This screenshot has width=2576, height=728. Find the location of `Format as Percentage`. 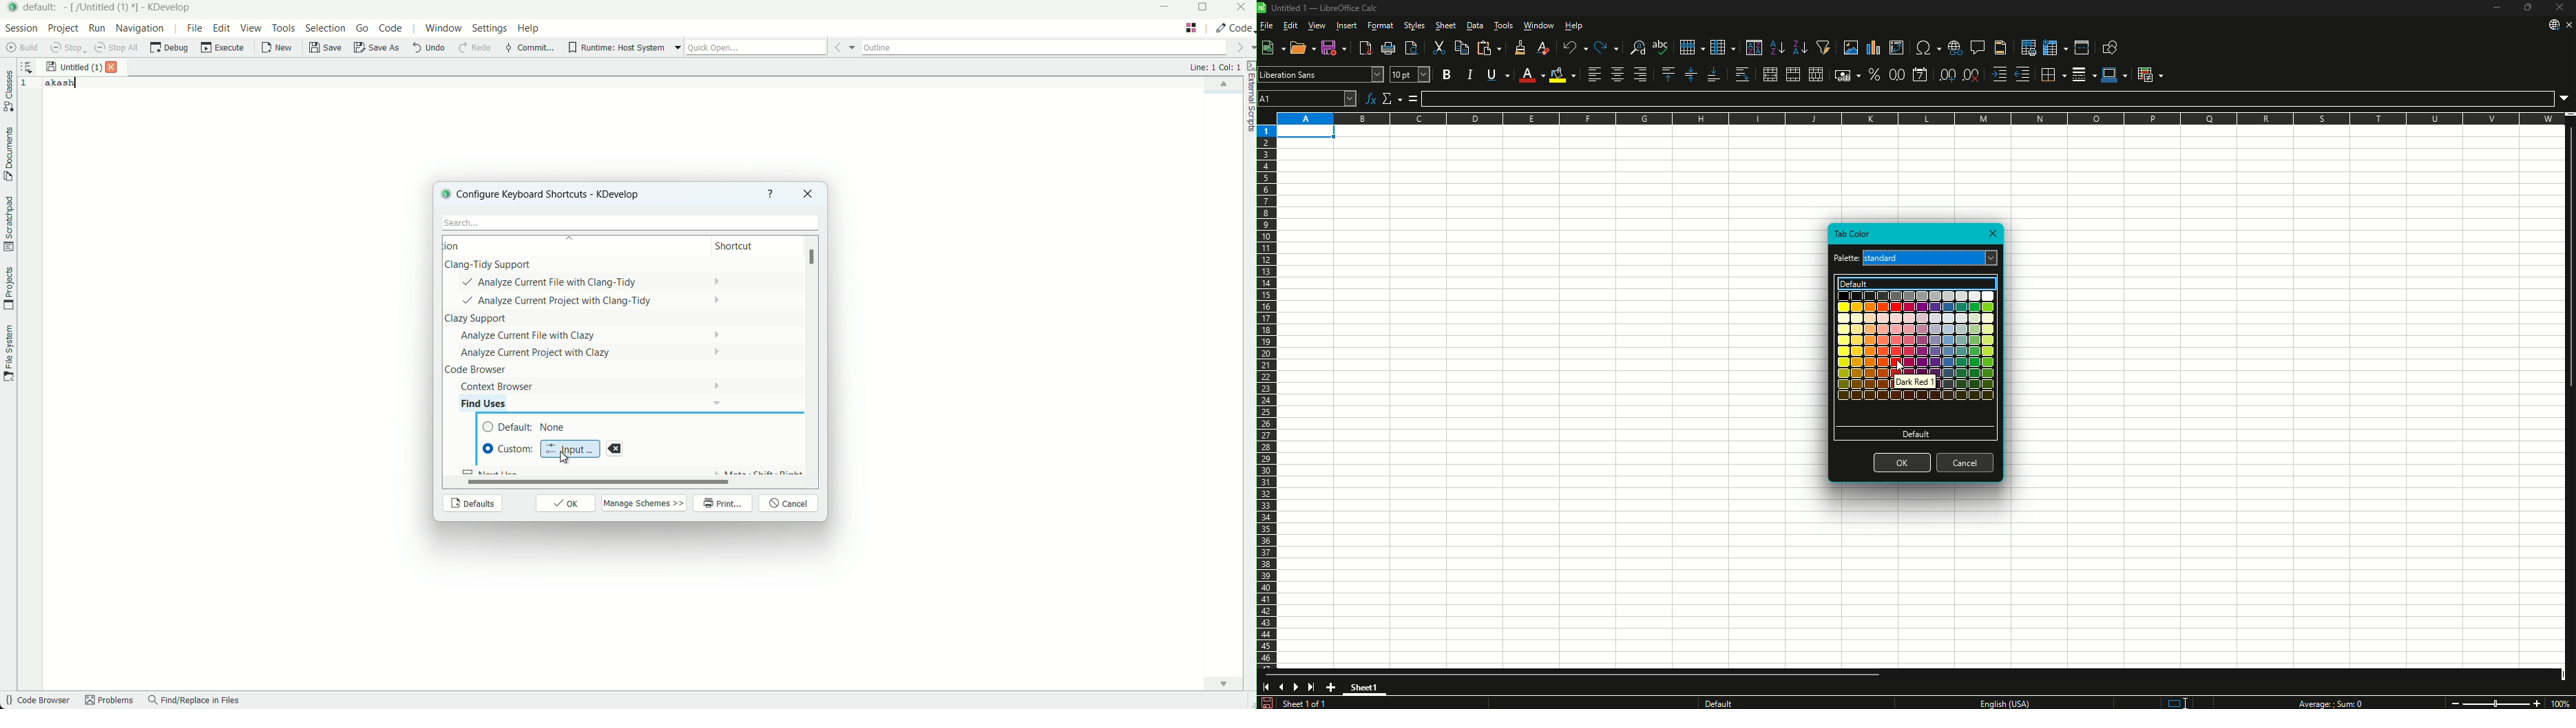

Format as Percentage is located at coordinates (1874, 74).